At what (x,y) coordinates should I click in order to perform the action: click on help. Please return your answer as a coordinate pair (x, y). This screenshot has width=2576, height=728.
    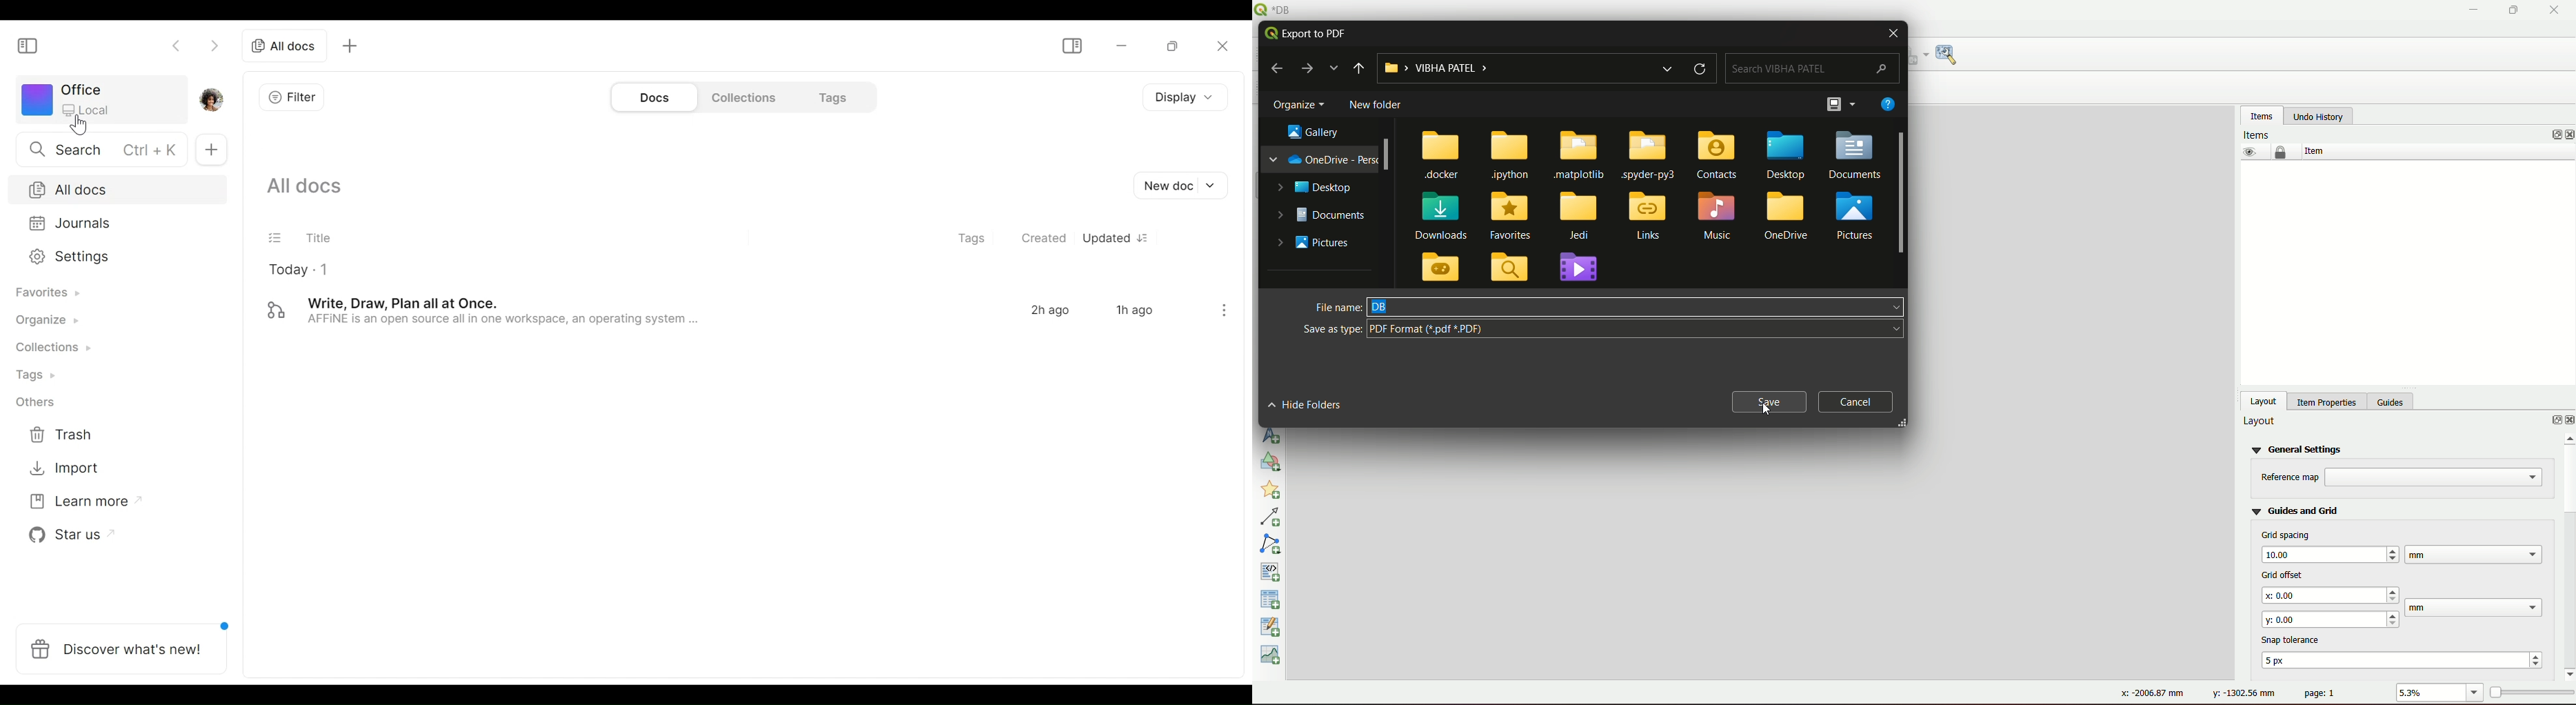
    Looking at the image, I should click on (1890, 106).